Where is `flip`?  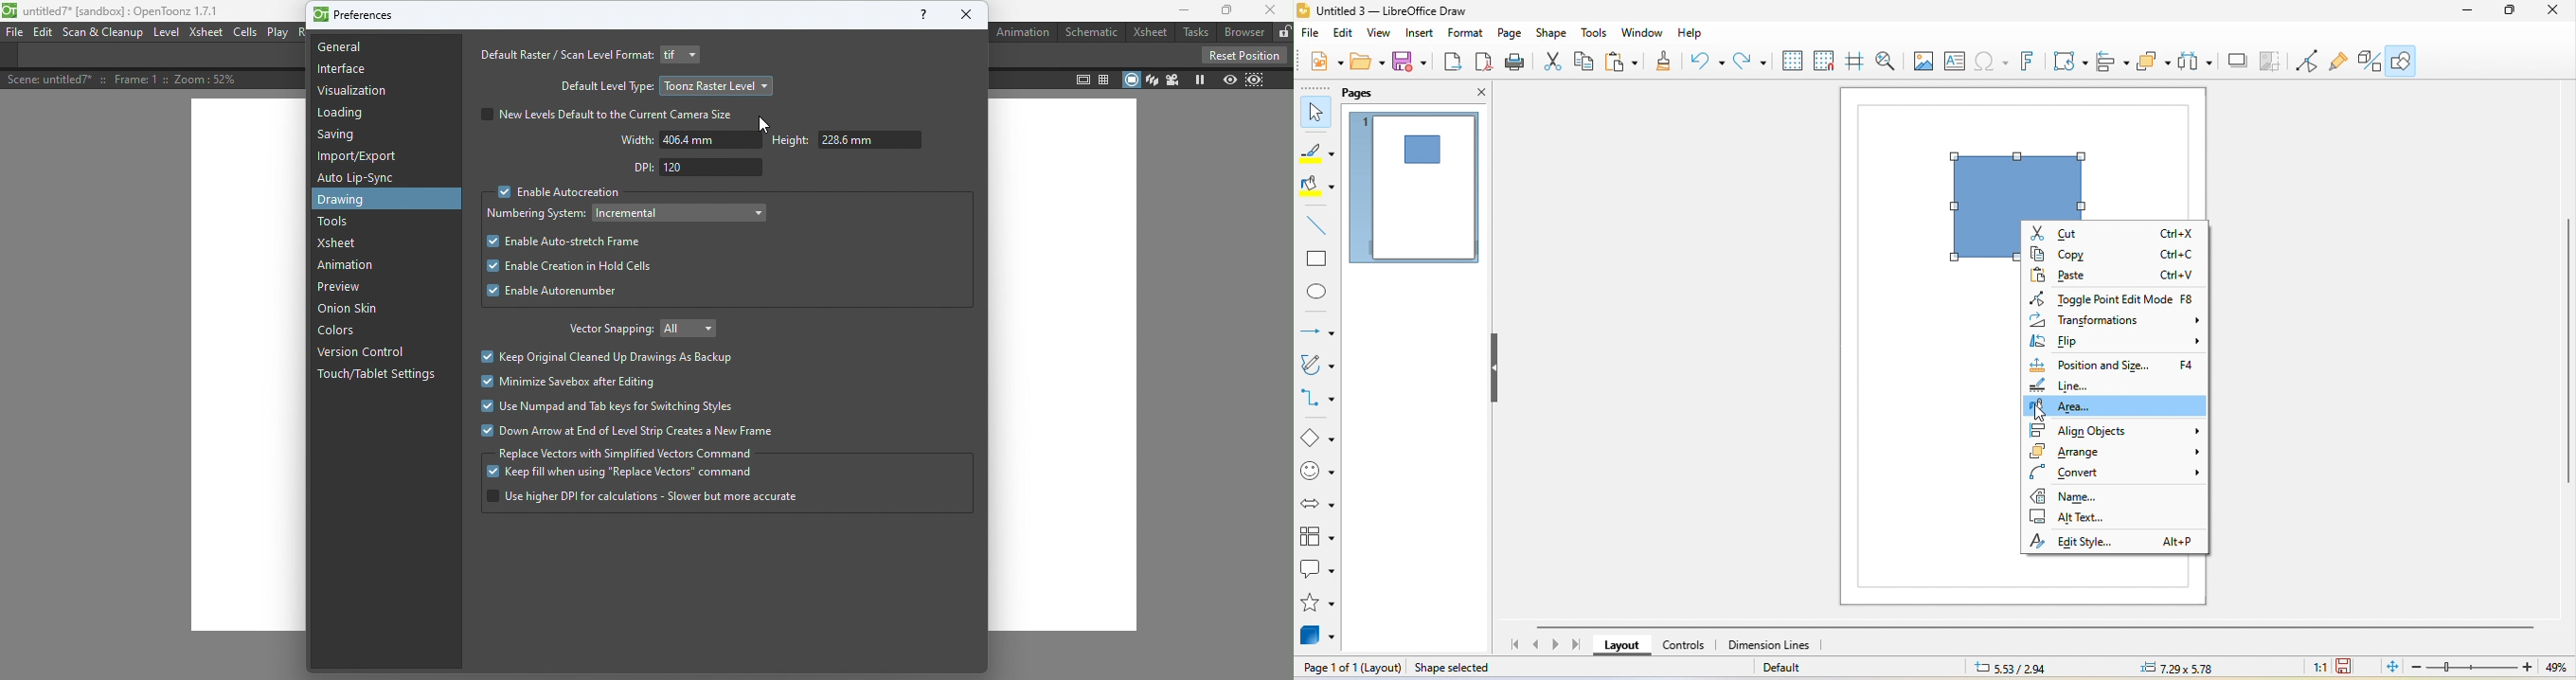
flip is located at coordinates (2117, 340).